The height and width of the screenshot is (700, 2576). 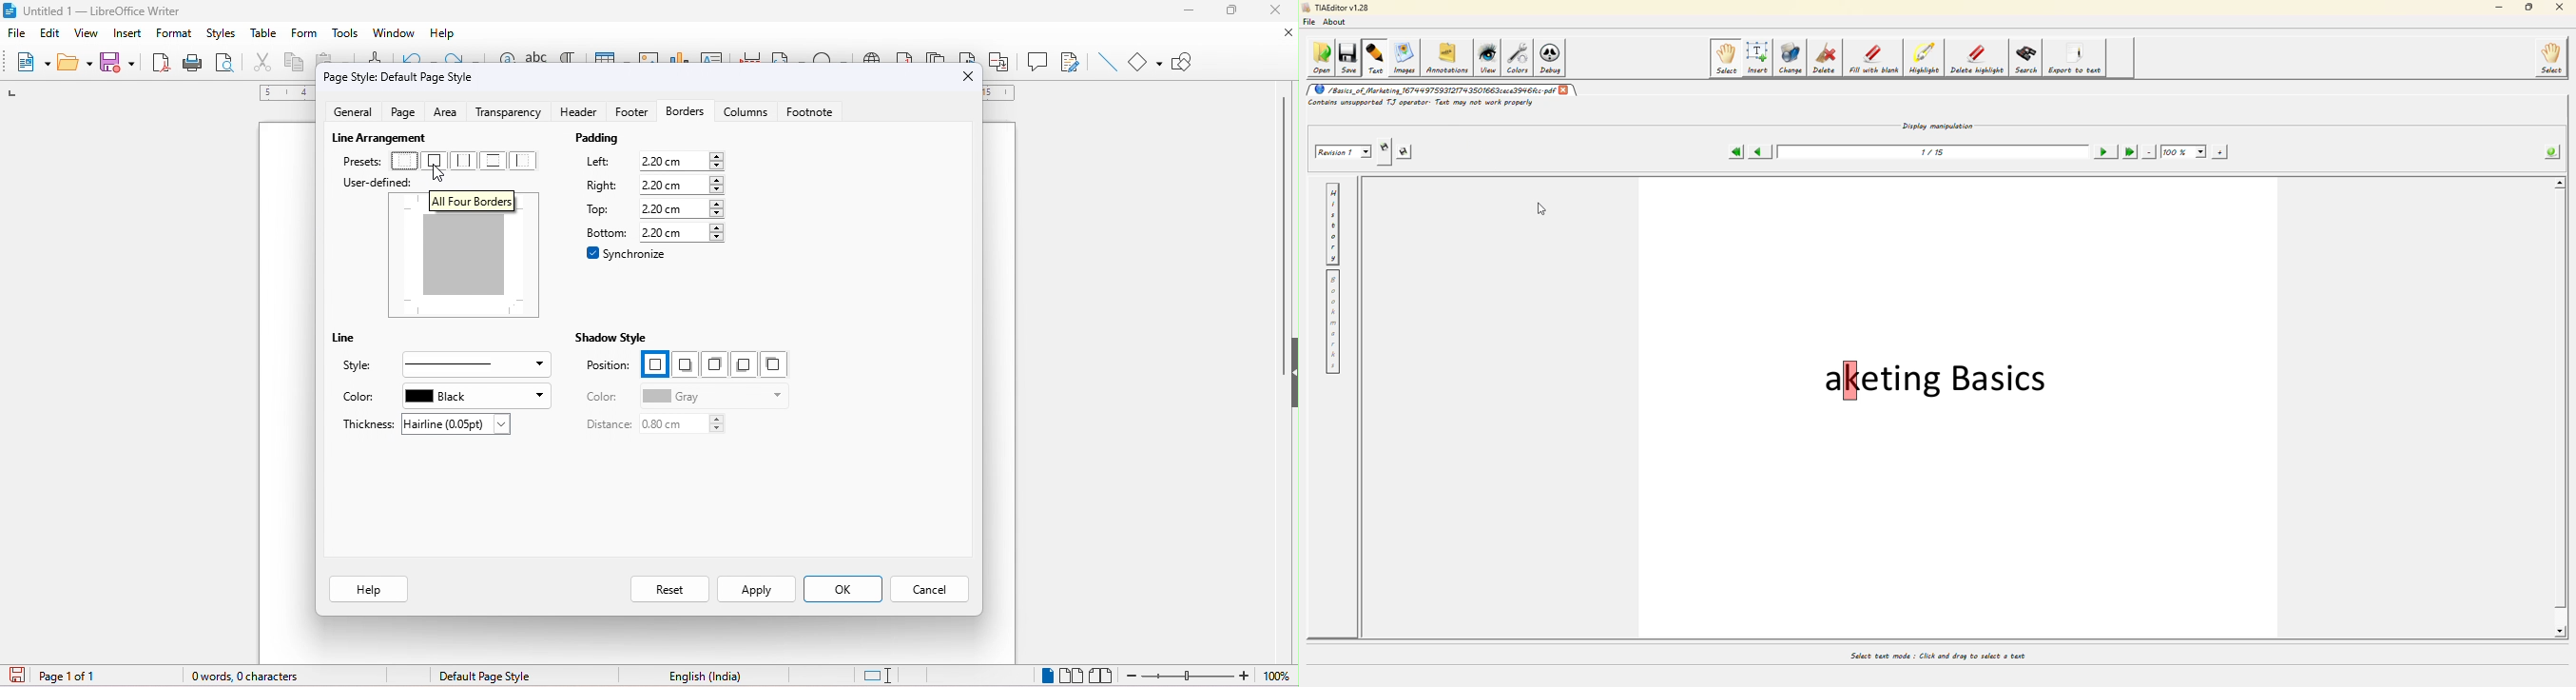 I want to click on close, so click(x=967, y=75).